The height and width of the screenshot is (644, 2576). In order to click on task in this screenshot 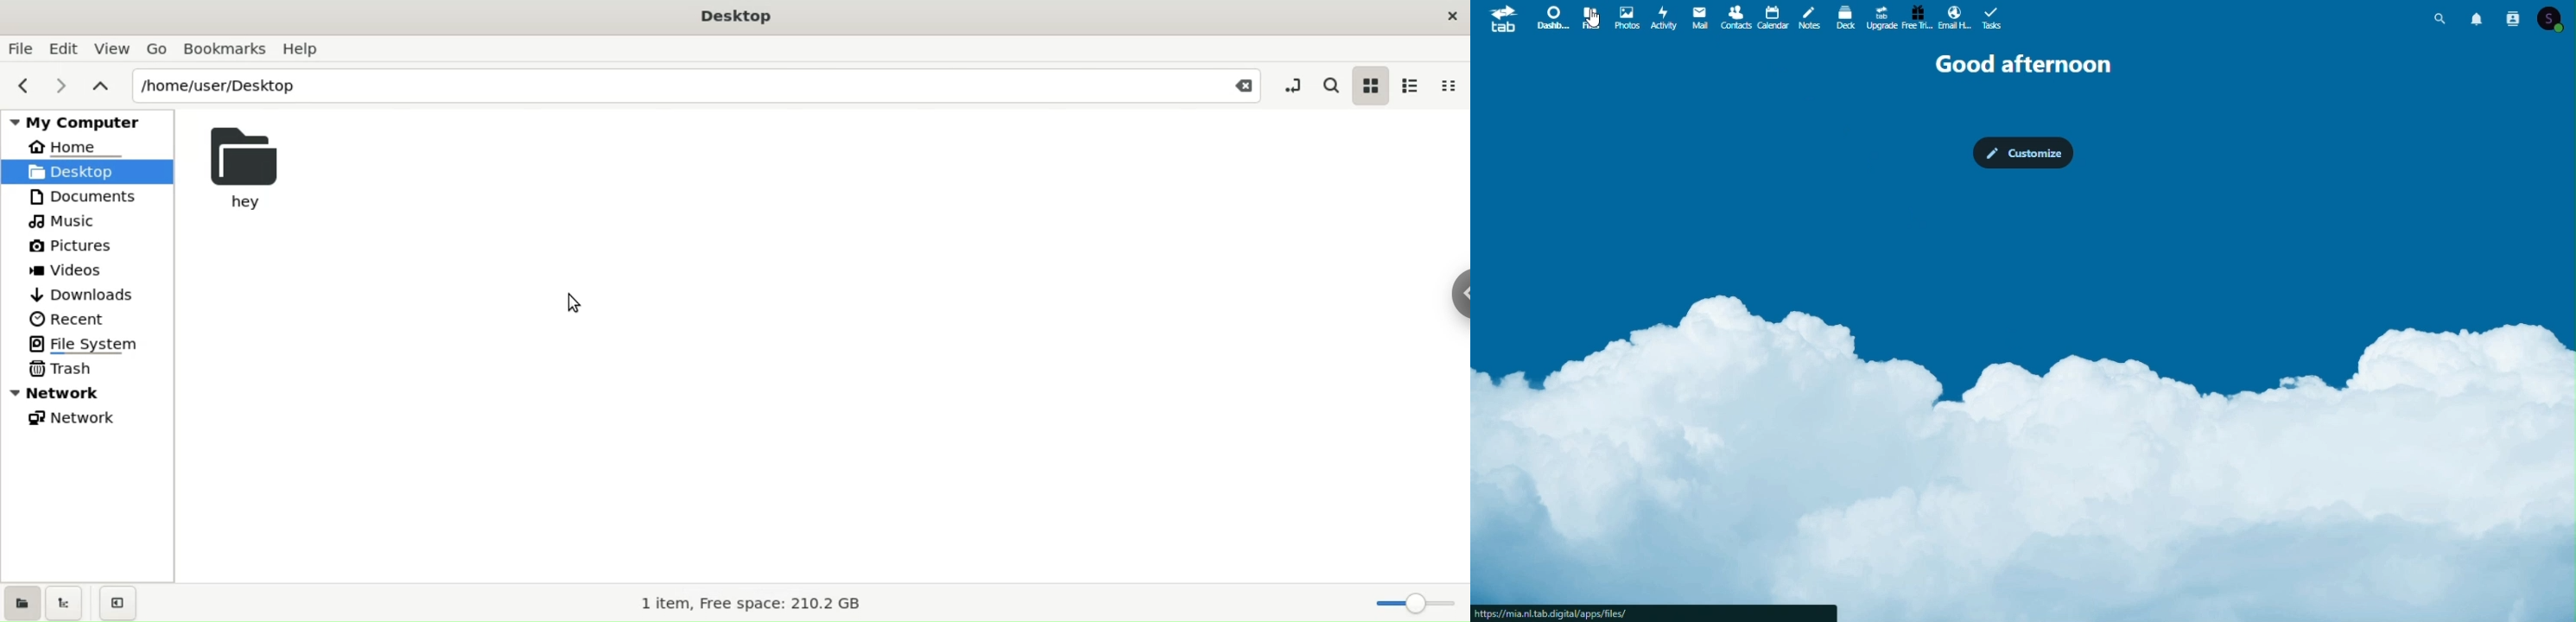, I will do `click(1994, 18)`.